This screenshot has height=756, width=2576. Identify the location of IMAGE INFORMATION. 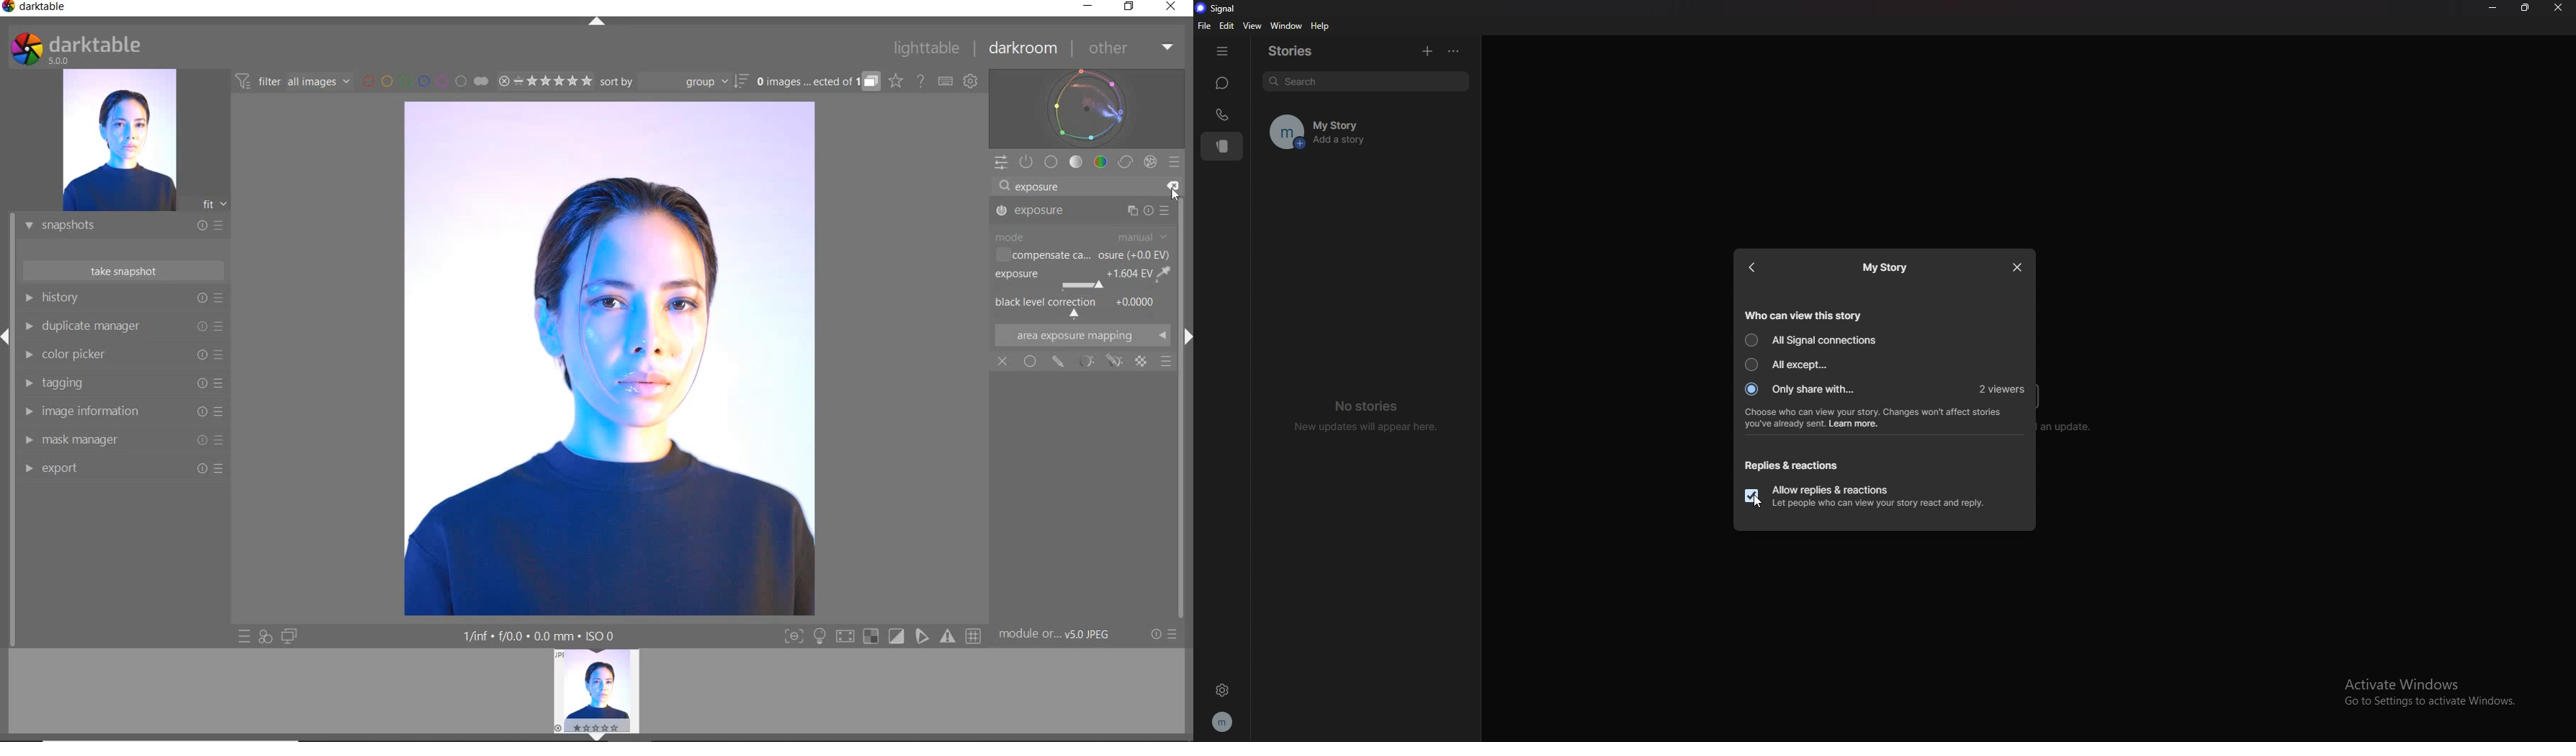
(119, 415).